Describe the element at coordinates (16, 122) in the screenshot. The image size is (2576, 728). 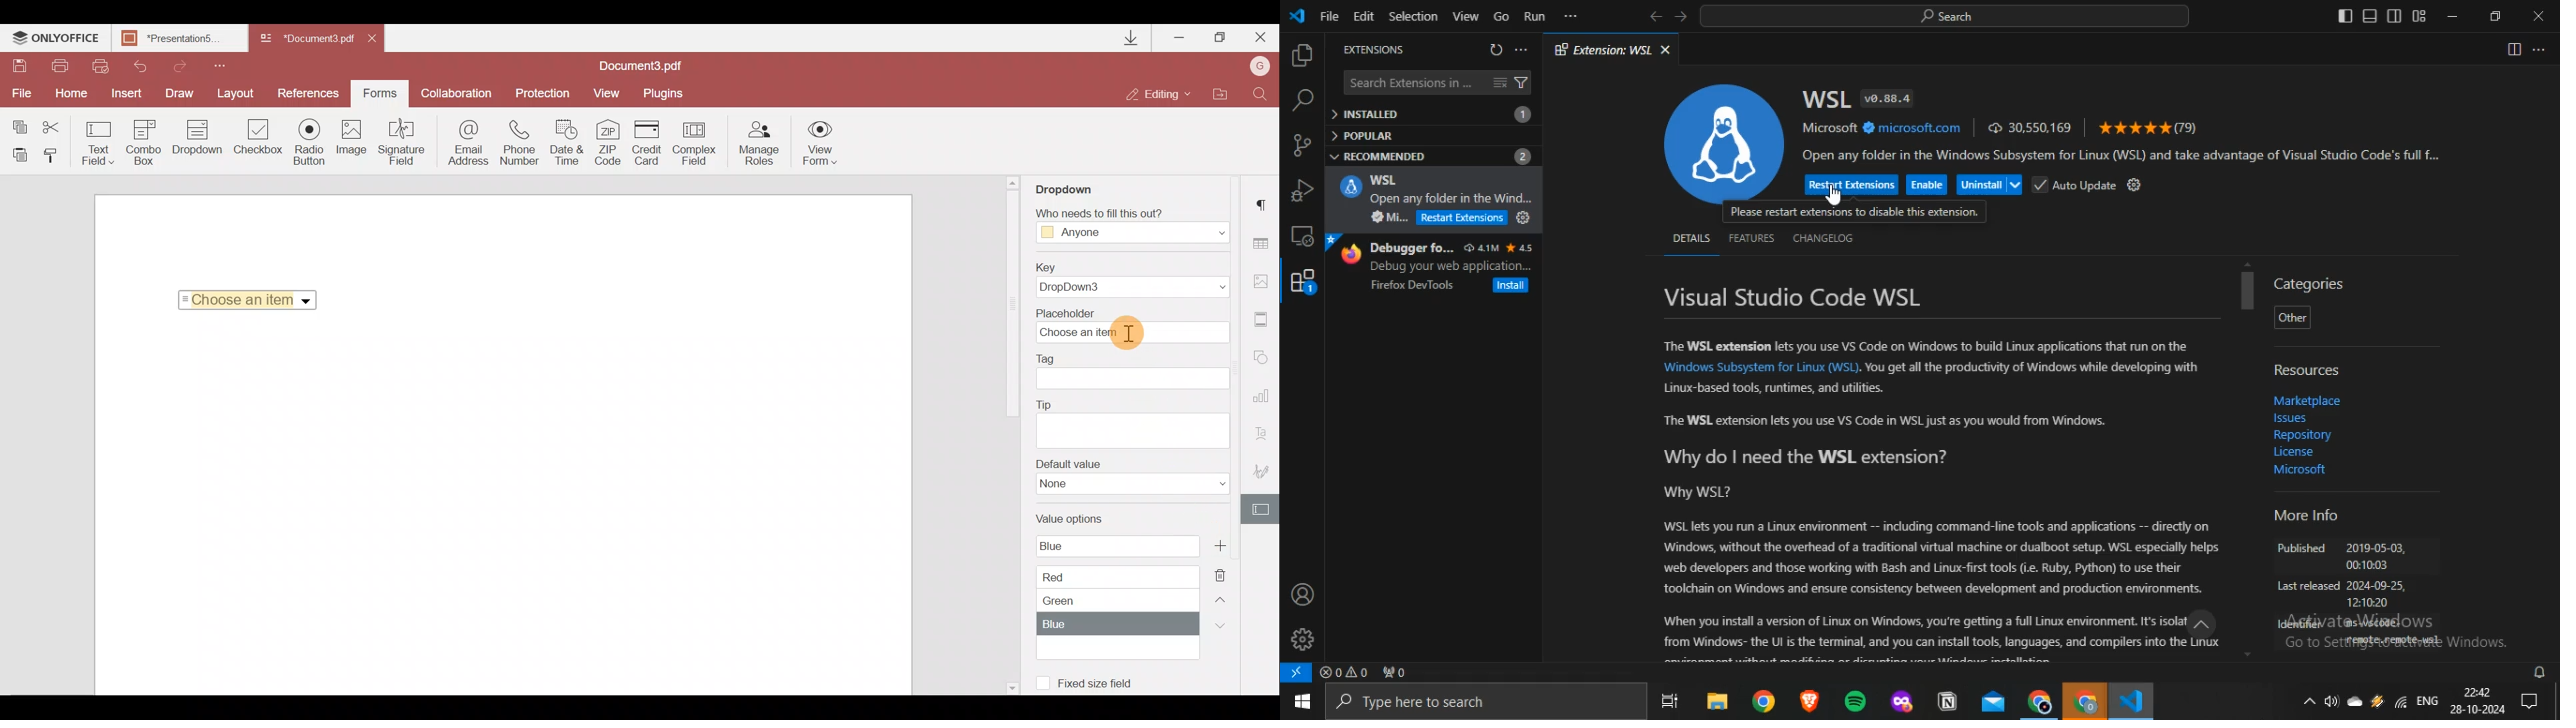
I see `Copy` at that location.